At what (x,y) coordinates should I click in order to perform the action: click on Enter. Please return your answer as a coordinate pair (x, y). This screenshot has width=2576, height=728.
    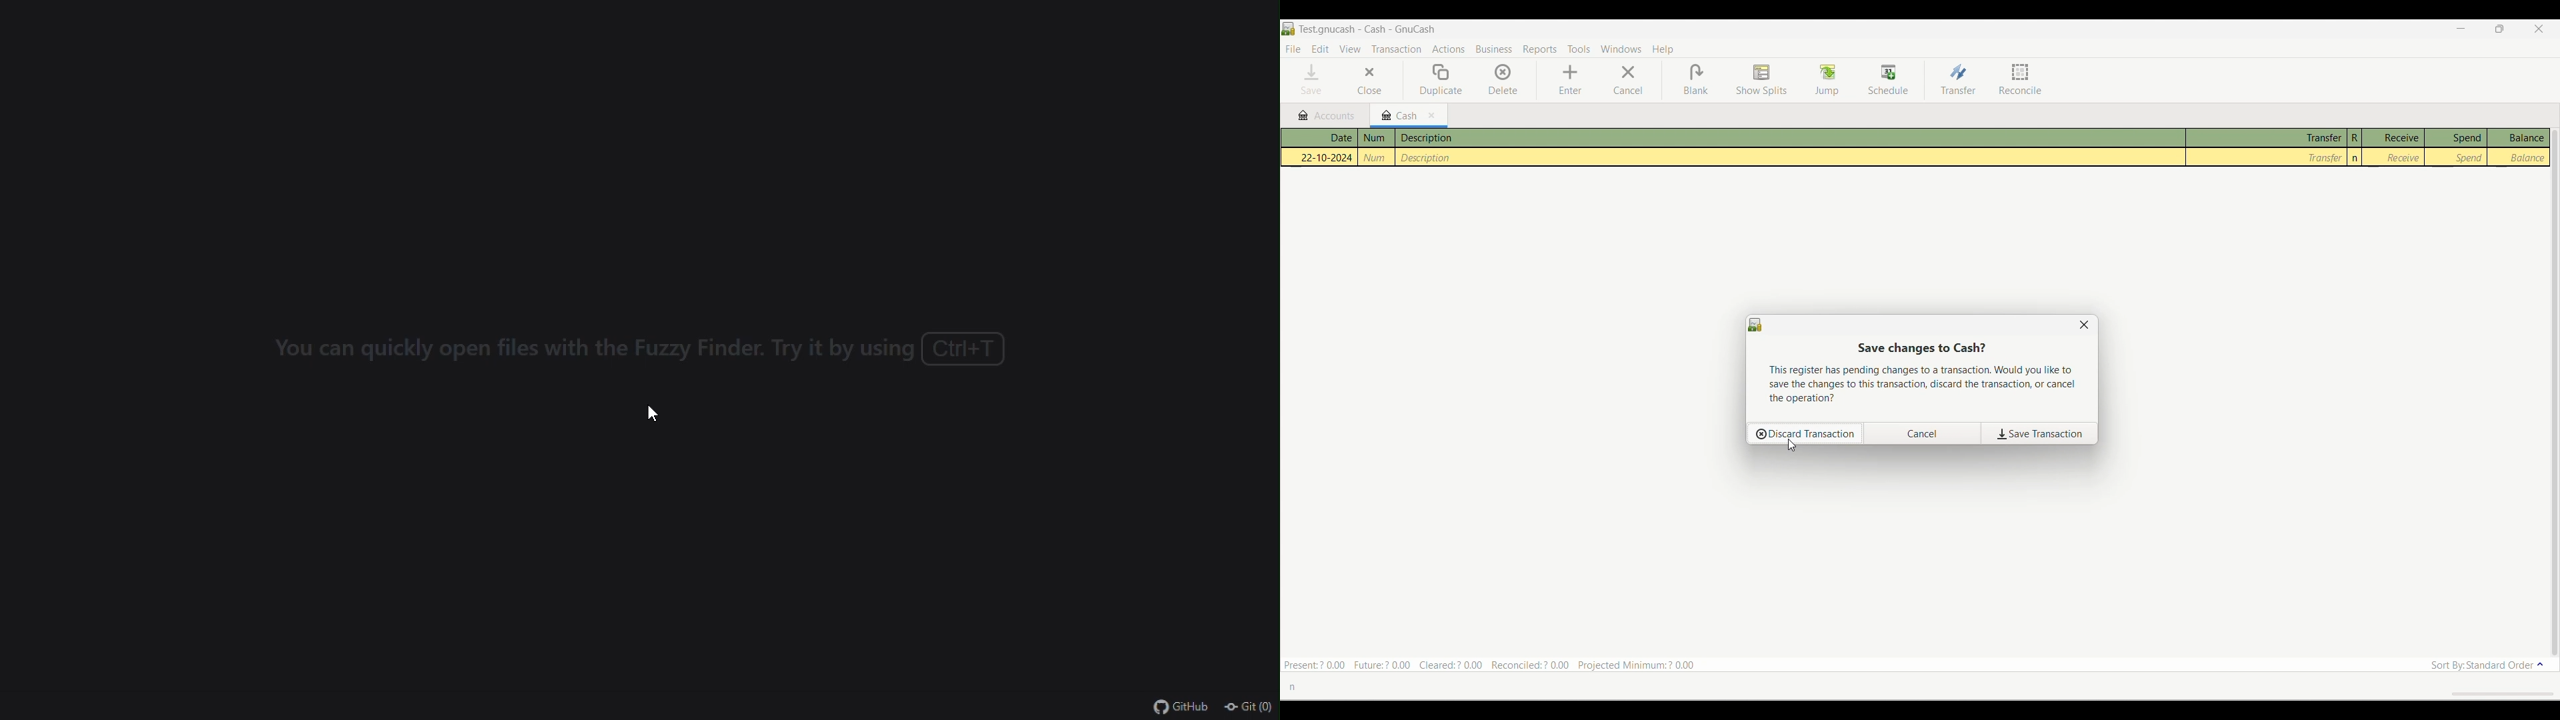
    Looking at the image, I should click on (1570, 79).